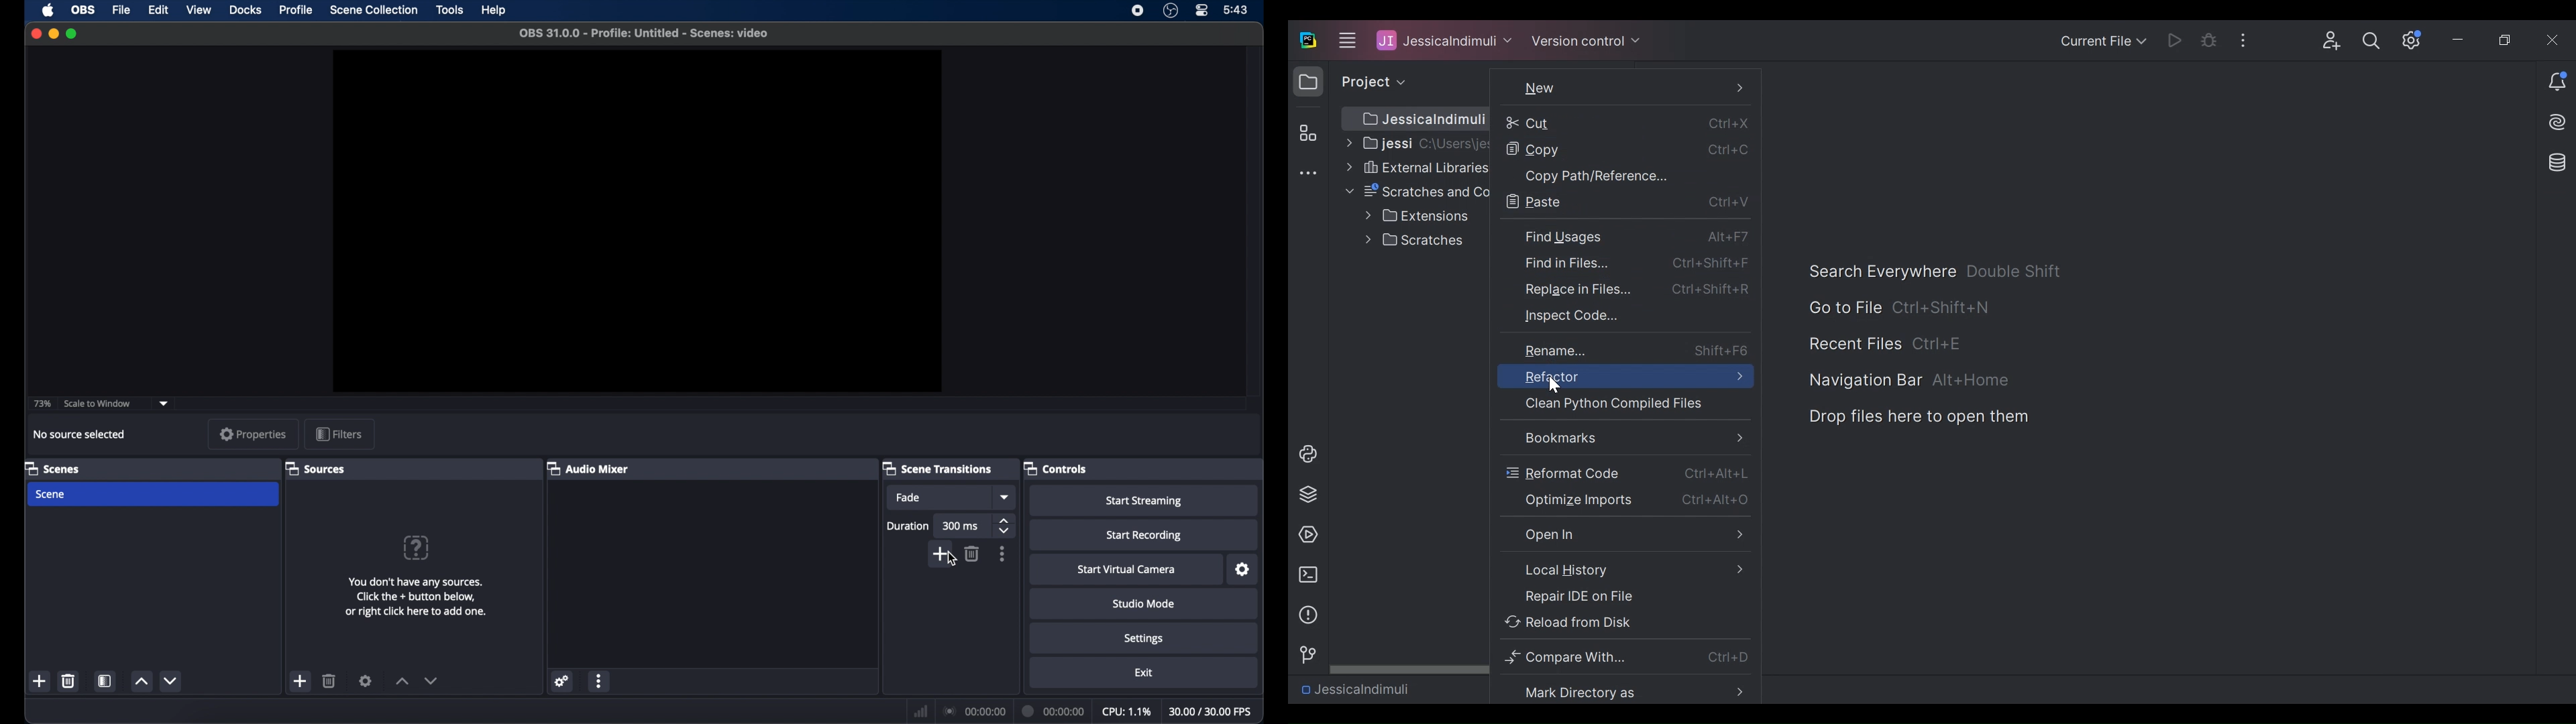 The height and width of the screenshot is (728, 2576). Describe the element at coordinates (1305, 134) in the screenshot. I see `Structure` at that location.